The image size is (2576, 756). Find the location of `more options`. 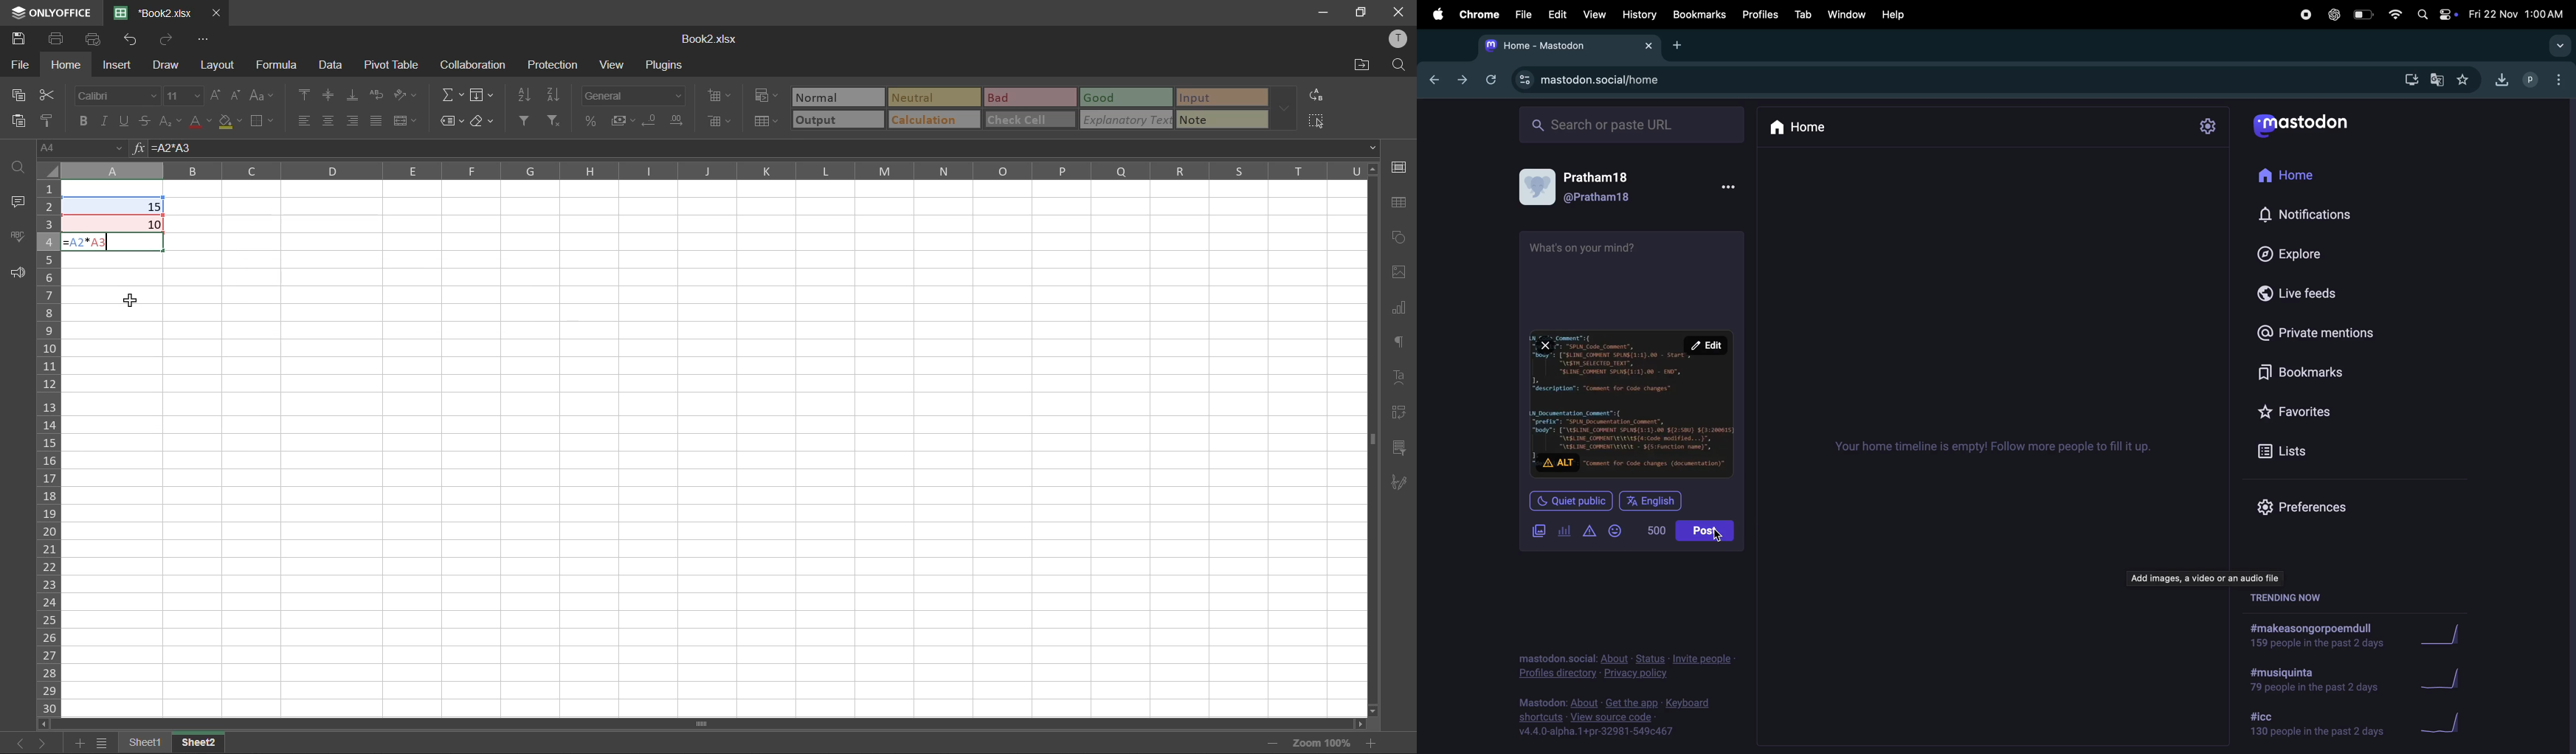

more options is located at coordinates (1724, 187).